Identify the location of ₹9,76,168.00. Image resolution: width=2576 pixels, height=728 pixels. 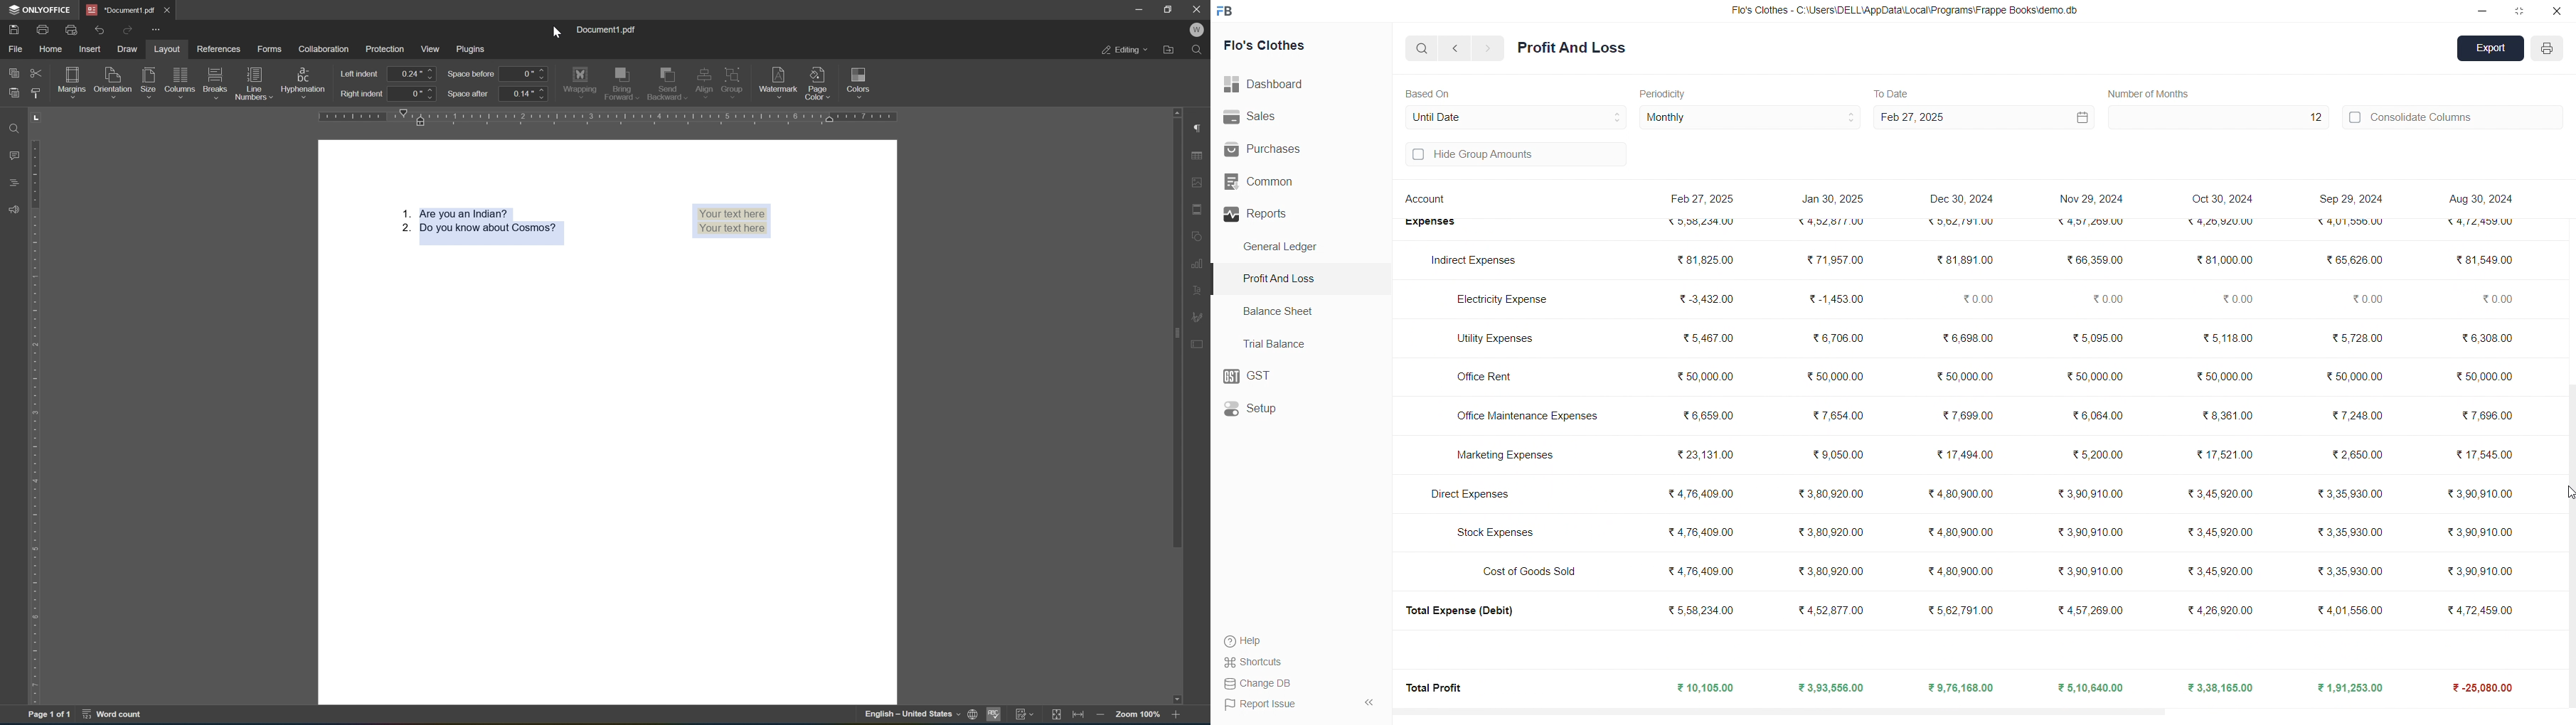
(1966, 688).